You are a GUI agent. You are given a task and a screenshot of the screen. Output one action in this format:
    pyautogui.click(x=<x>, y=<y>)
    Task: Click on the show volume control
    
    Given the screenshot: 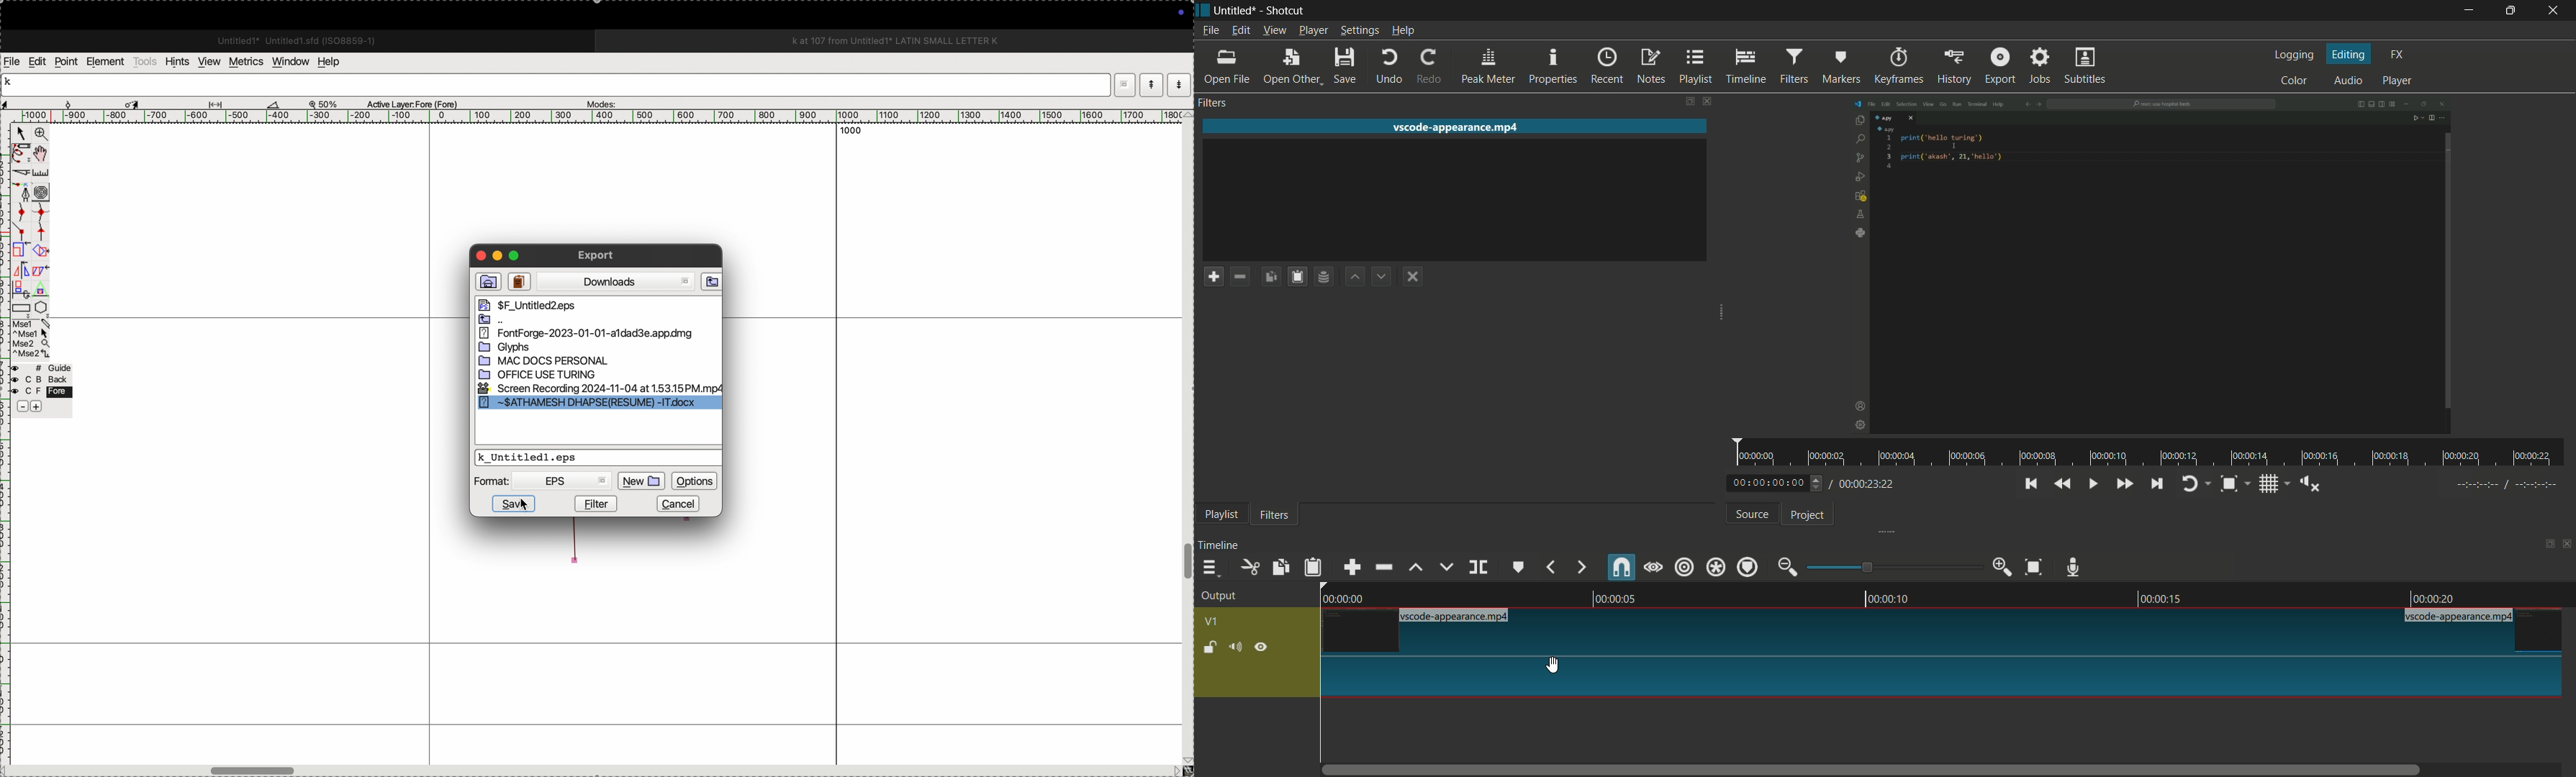 What is the action you would take?
    pyautogui.click(x=2307, y=485)
    